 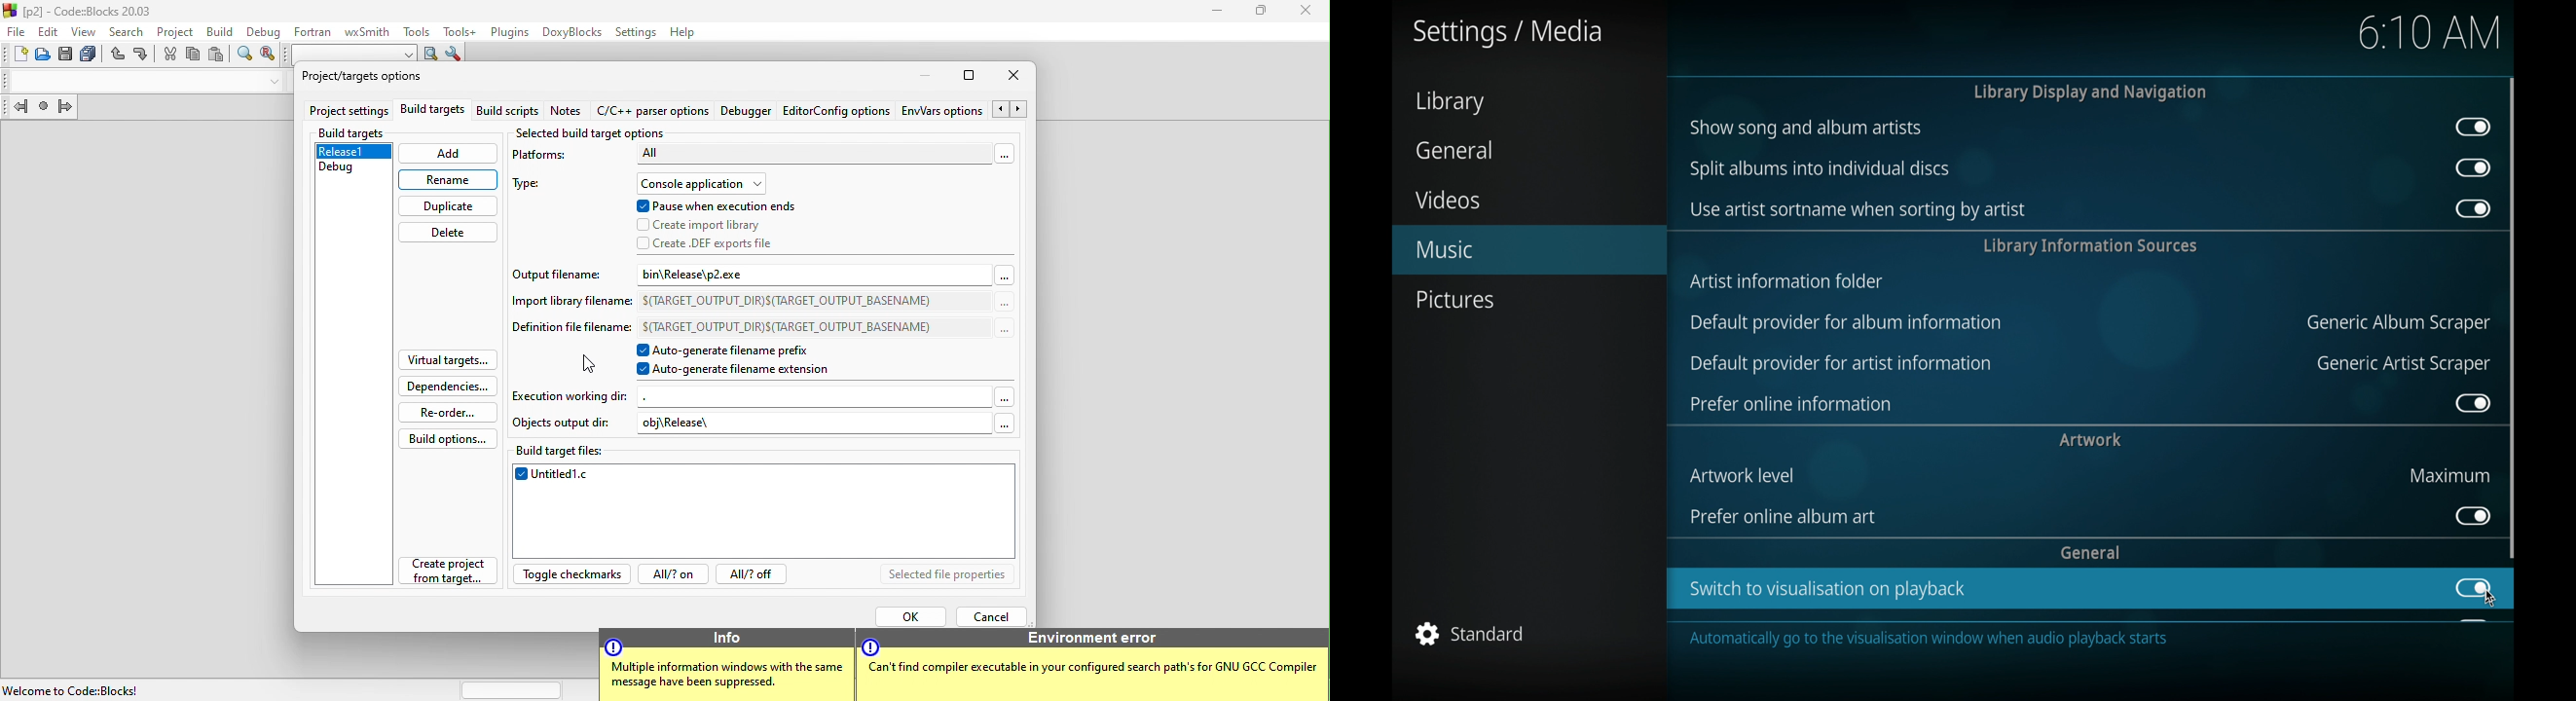 What do you see at coordinates (1012, 110) in the screenshot?
I see `Arrows` at bounding box center [1012, 110].